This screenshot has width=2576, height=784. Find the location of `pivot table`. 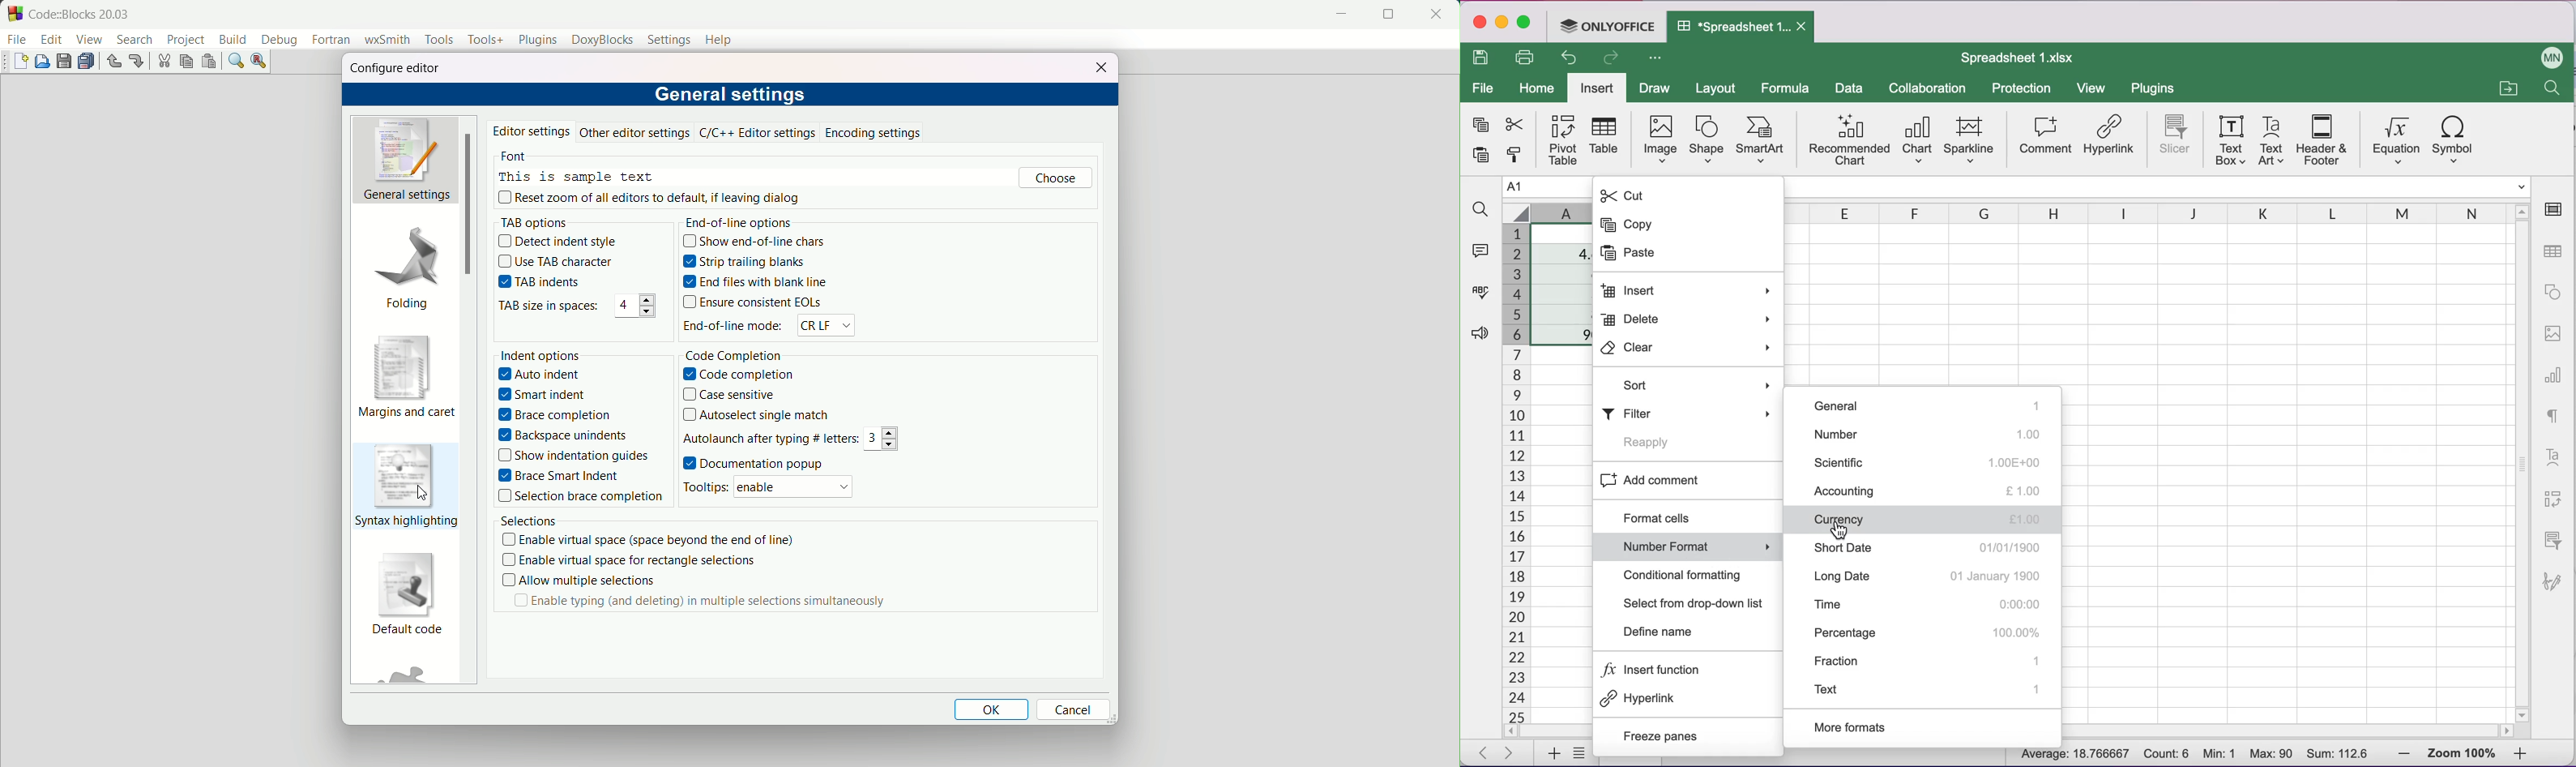

pivot table is located at coordinates (1559, 139).